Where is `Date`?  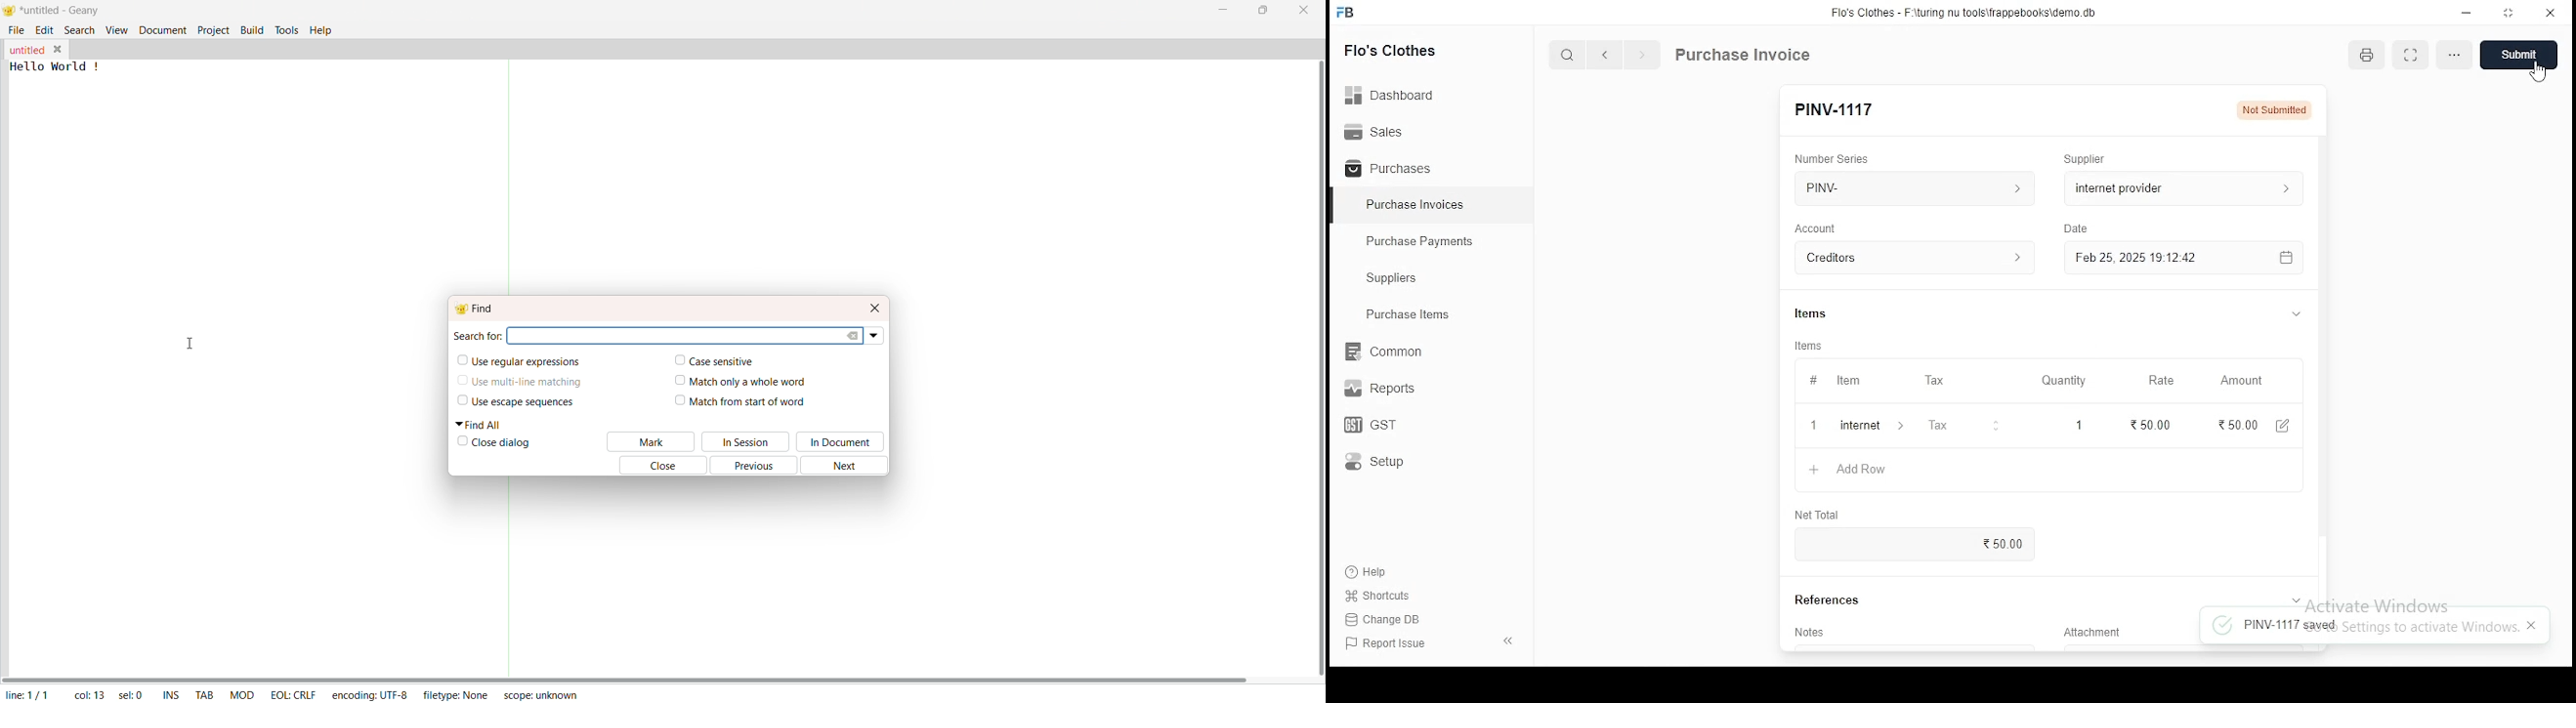 Date is located at coordinates (2078, 229).